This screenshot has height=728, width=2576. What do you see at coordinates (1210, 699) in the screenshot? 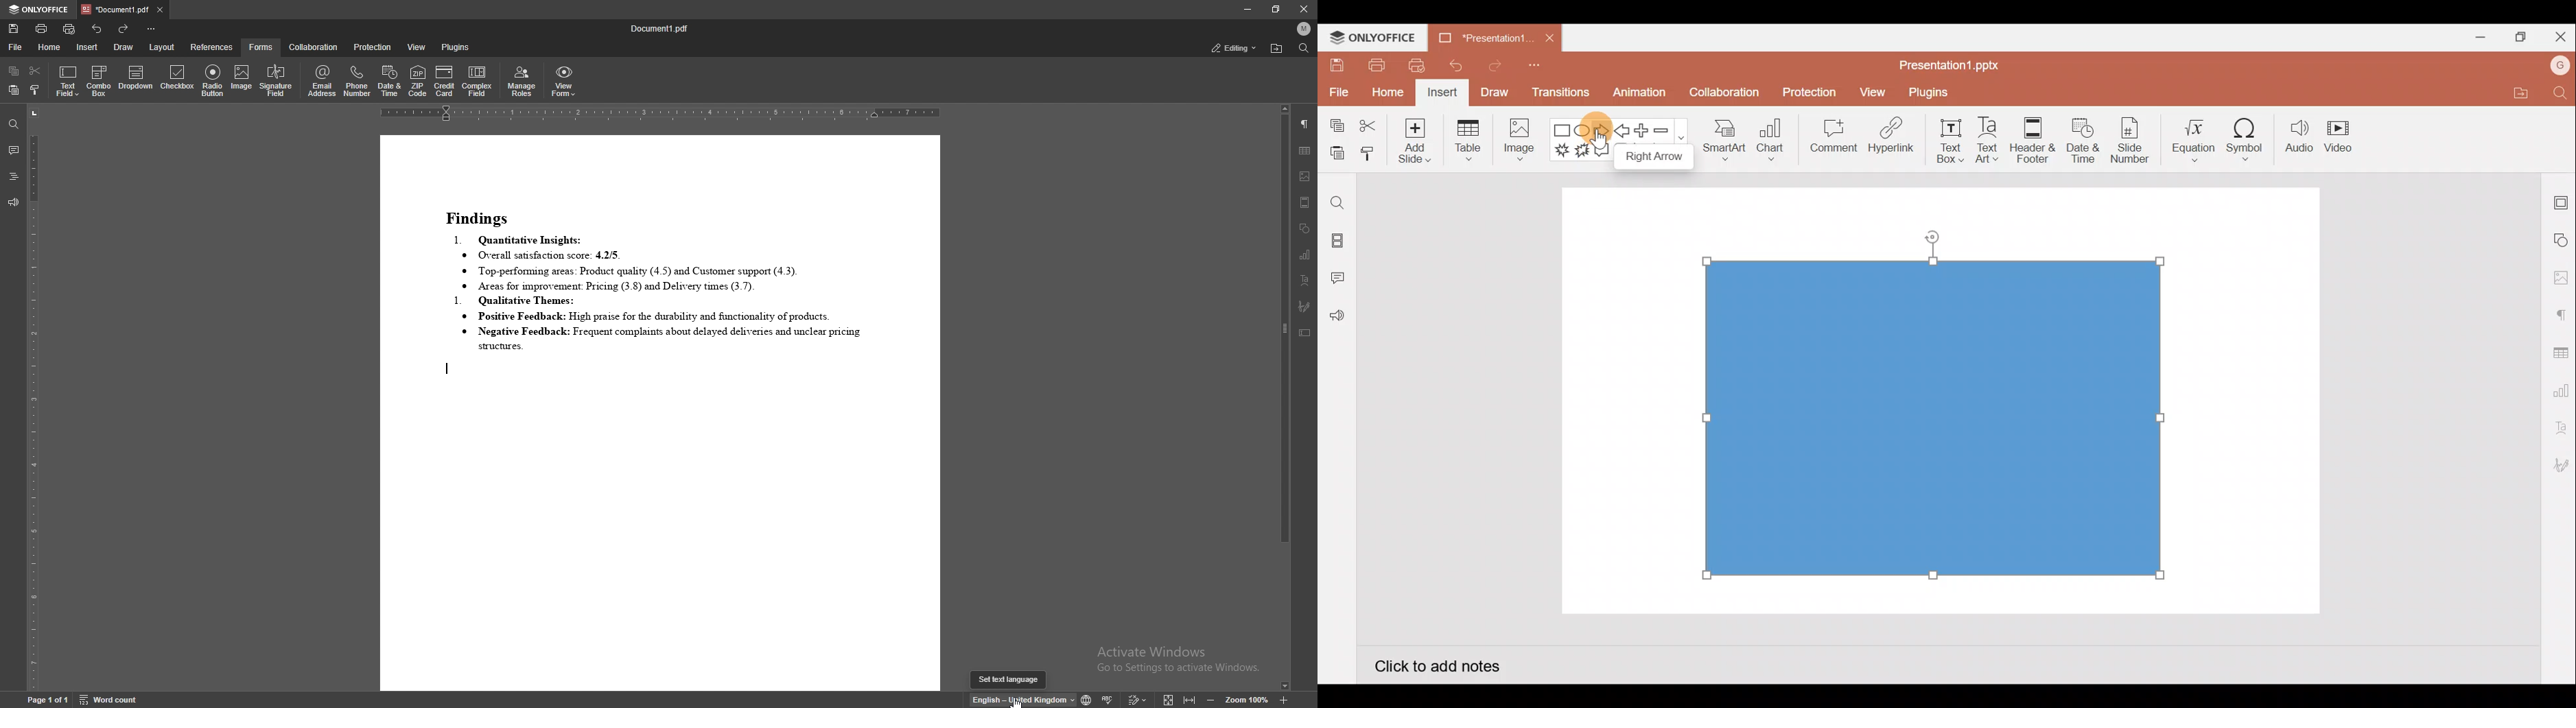
I see `decrease zoom` at bounding box center [1210, 699].